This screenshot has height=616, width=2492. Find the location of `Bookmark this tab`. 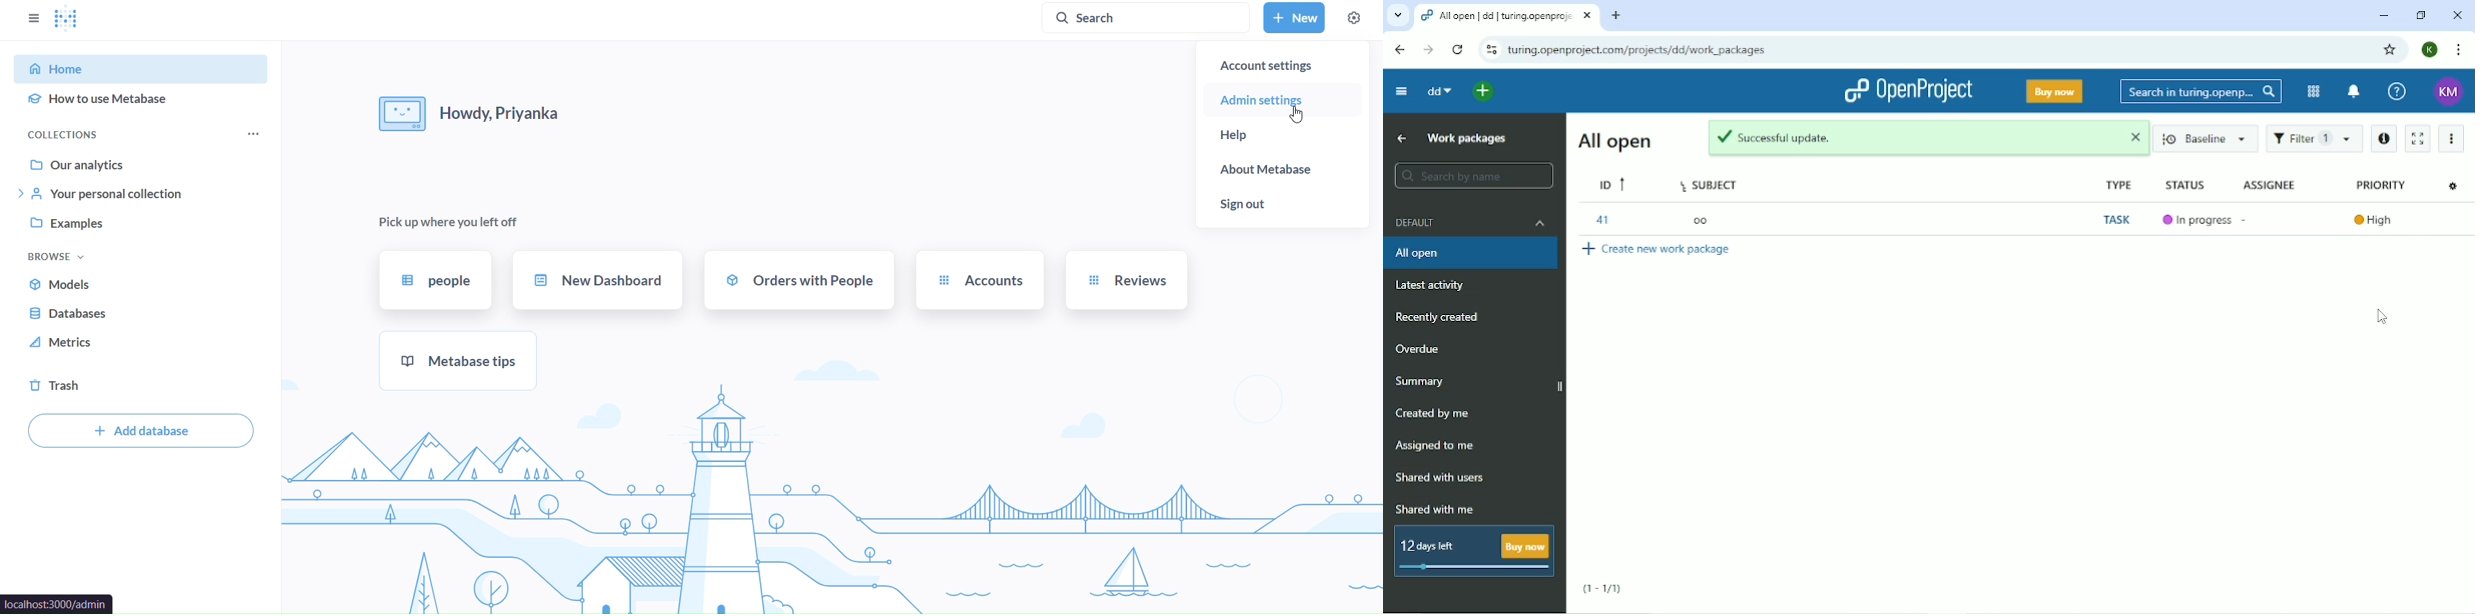

Bookmark this tab is located at coordinates (2390, 50).